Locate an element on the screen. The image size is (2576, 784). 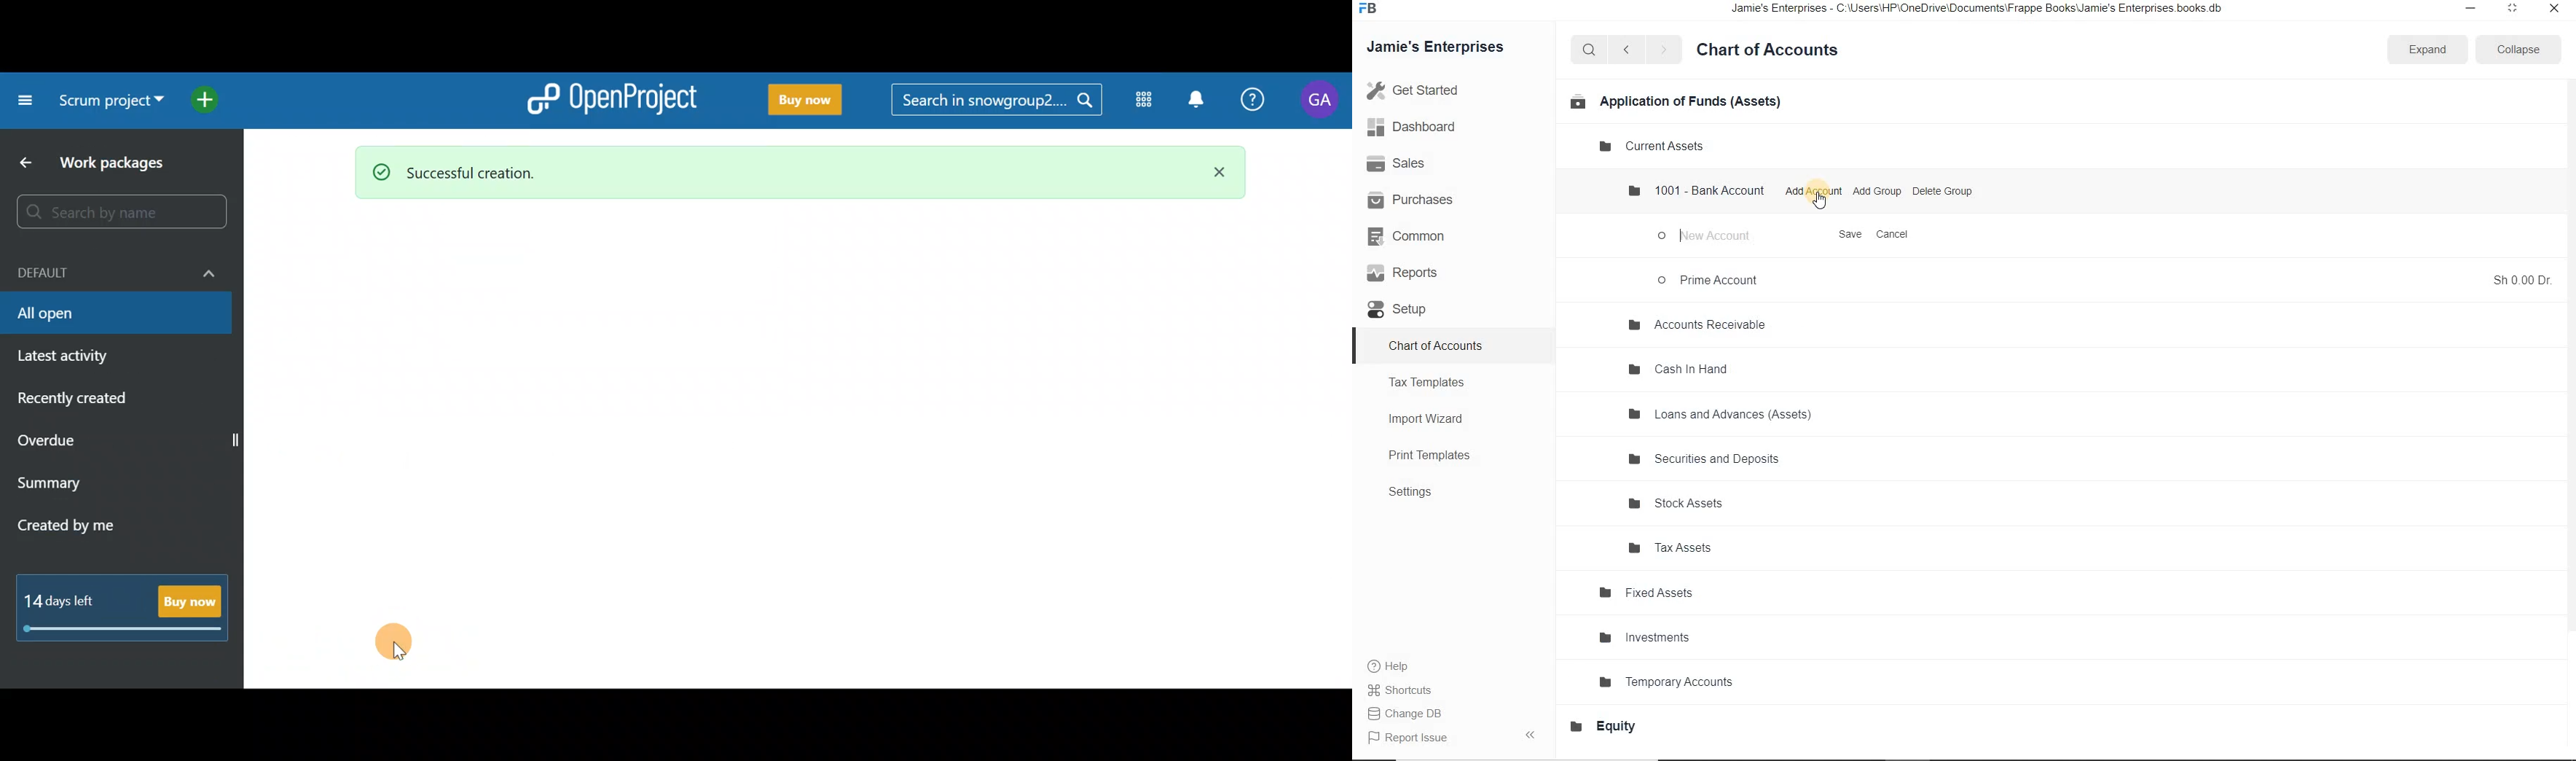
Temporary Accounts is located at coordinates (1672, 680).